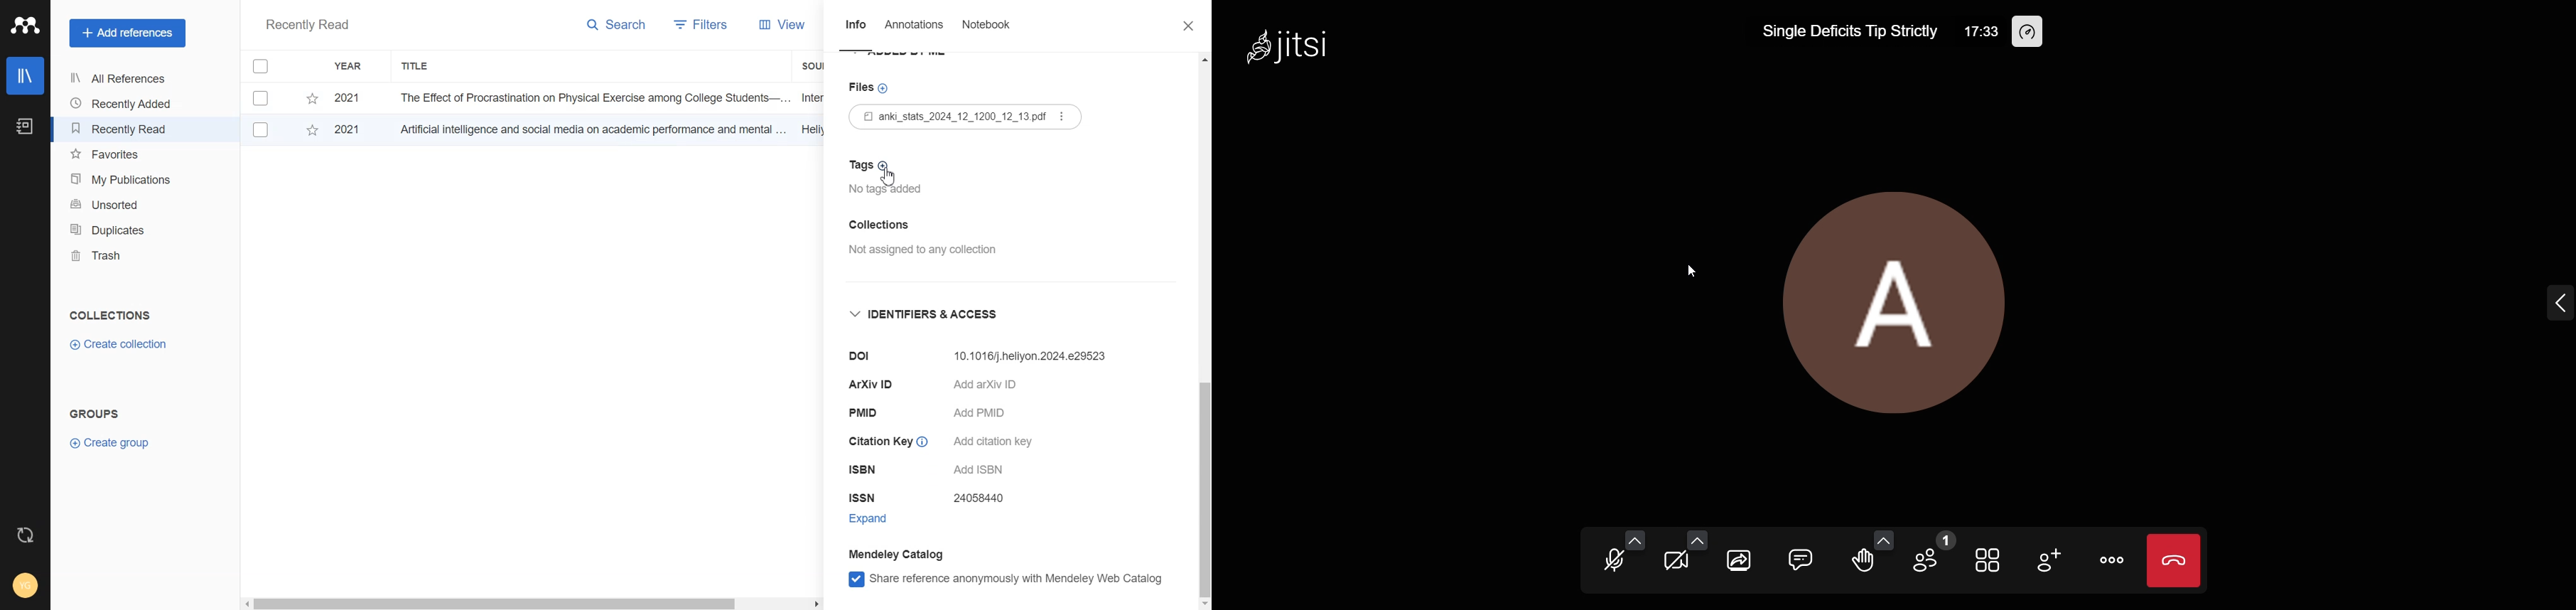  Describe the element at coordinates (27, 584) in the screenshot. I see `Account` at that location.